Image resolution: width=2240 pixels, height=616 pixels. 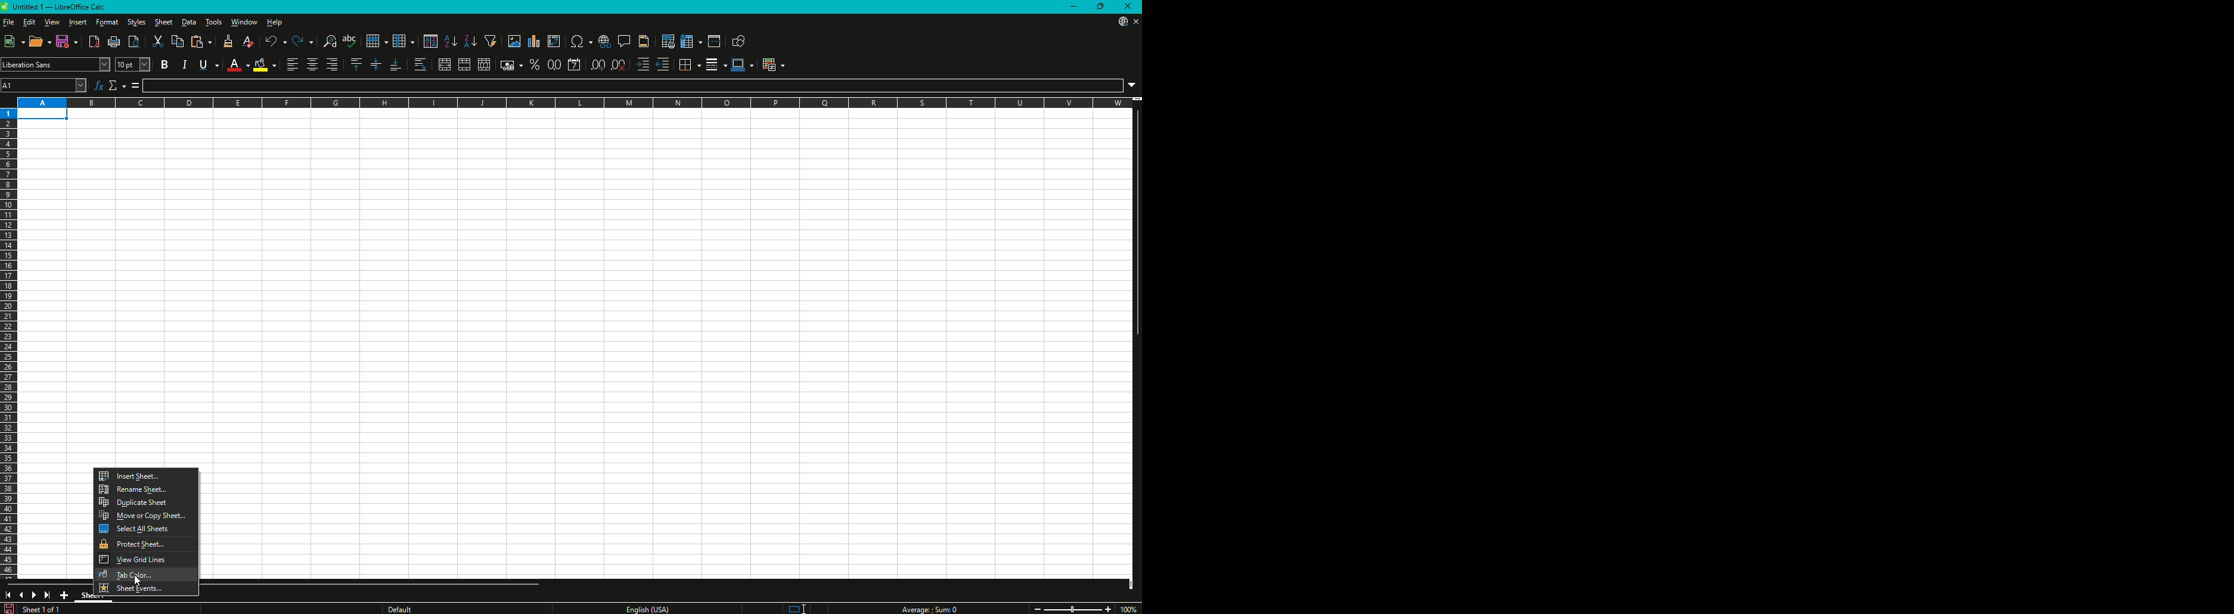 I want to click on Insert Comments, so click(x=624, y=41).